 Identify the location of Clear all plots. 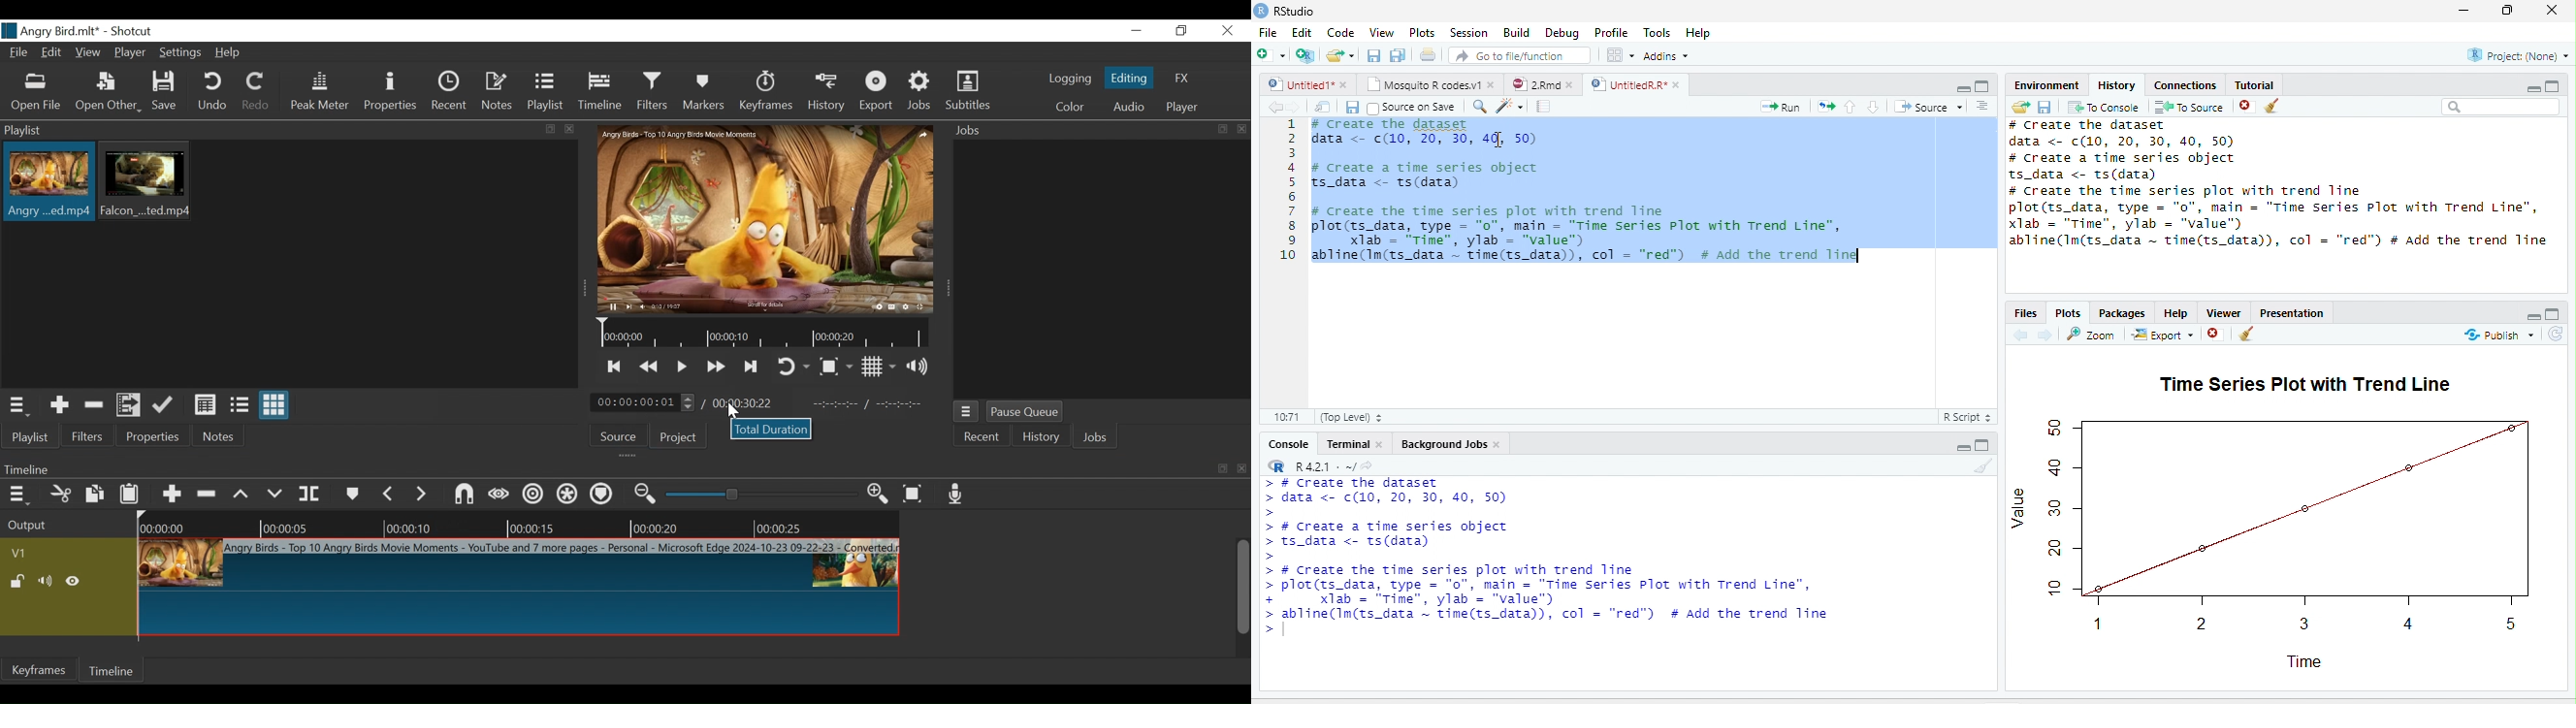
(2247, 334).